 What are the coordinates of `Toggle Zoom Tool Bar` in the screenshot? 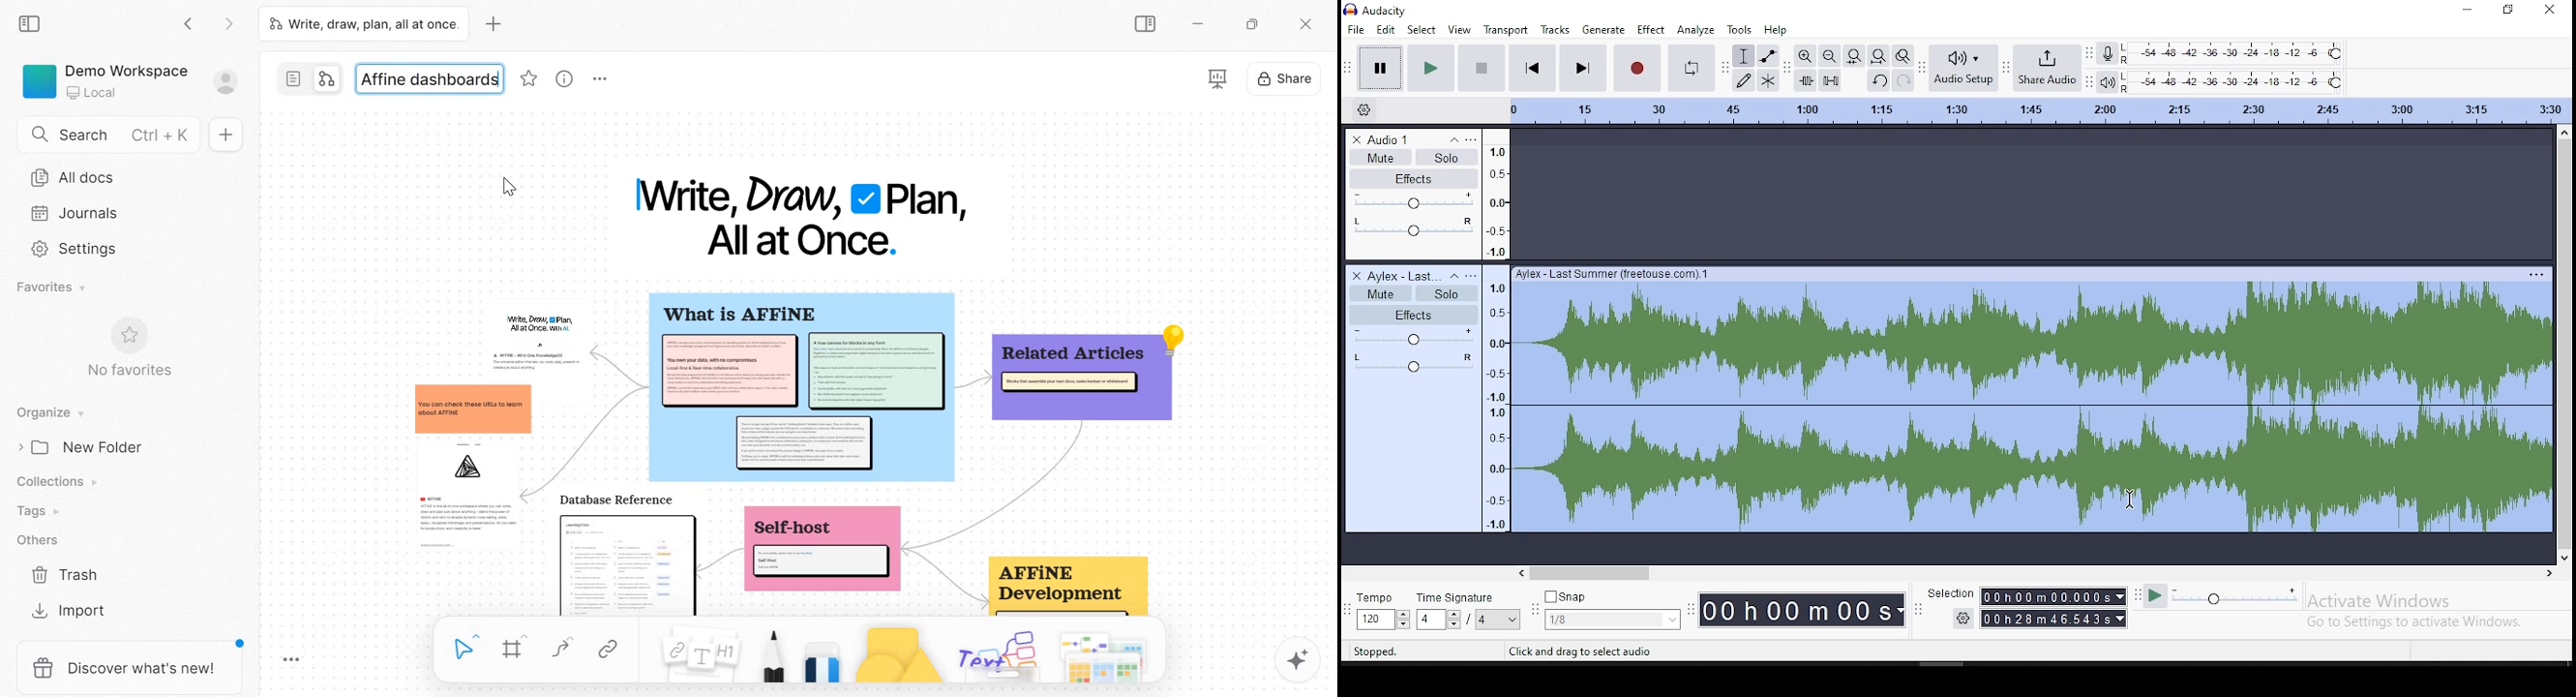 It's located at (289, 659).